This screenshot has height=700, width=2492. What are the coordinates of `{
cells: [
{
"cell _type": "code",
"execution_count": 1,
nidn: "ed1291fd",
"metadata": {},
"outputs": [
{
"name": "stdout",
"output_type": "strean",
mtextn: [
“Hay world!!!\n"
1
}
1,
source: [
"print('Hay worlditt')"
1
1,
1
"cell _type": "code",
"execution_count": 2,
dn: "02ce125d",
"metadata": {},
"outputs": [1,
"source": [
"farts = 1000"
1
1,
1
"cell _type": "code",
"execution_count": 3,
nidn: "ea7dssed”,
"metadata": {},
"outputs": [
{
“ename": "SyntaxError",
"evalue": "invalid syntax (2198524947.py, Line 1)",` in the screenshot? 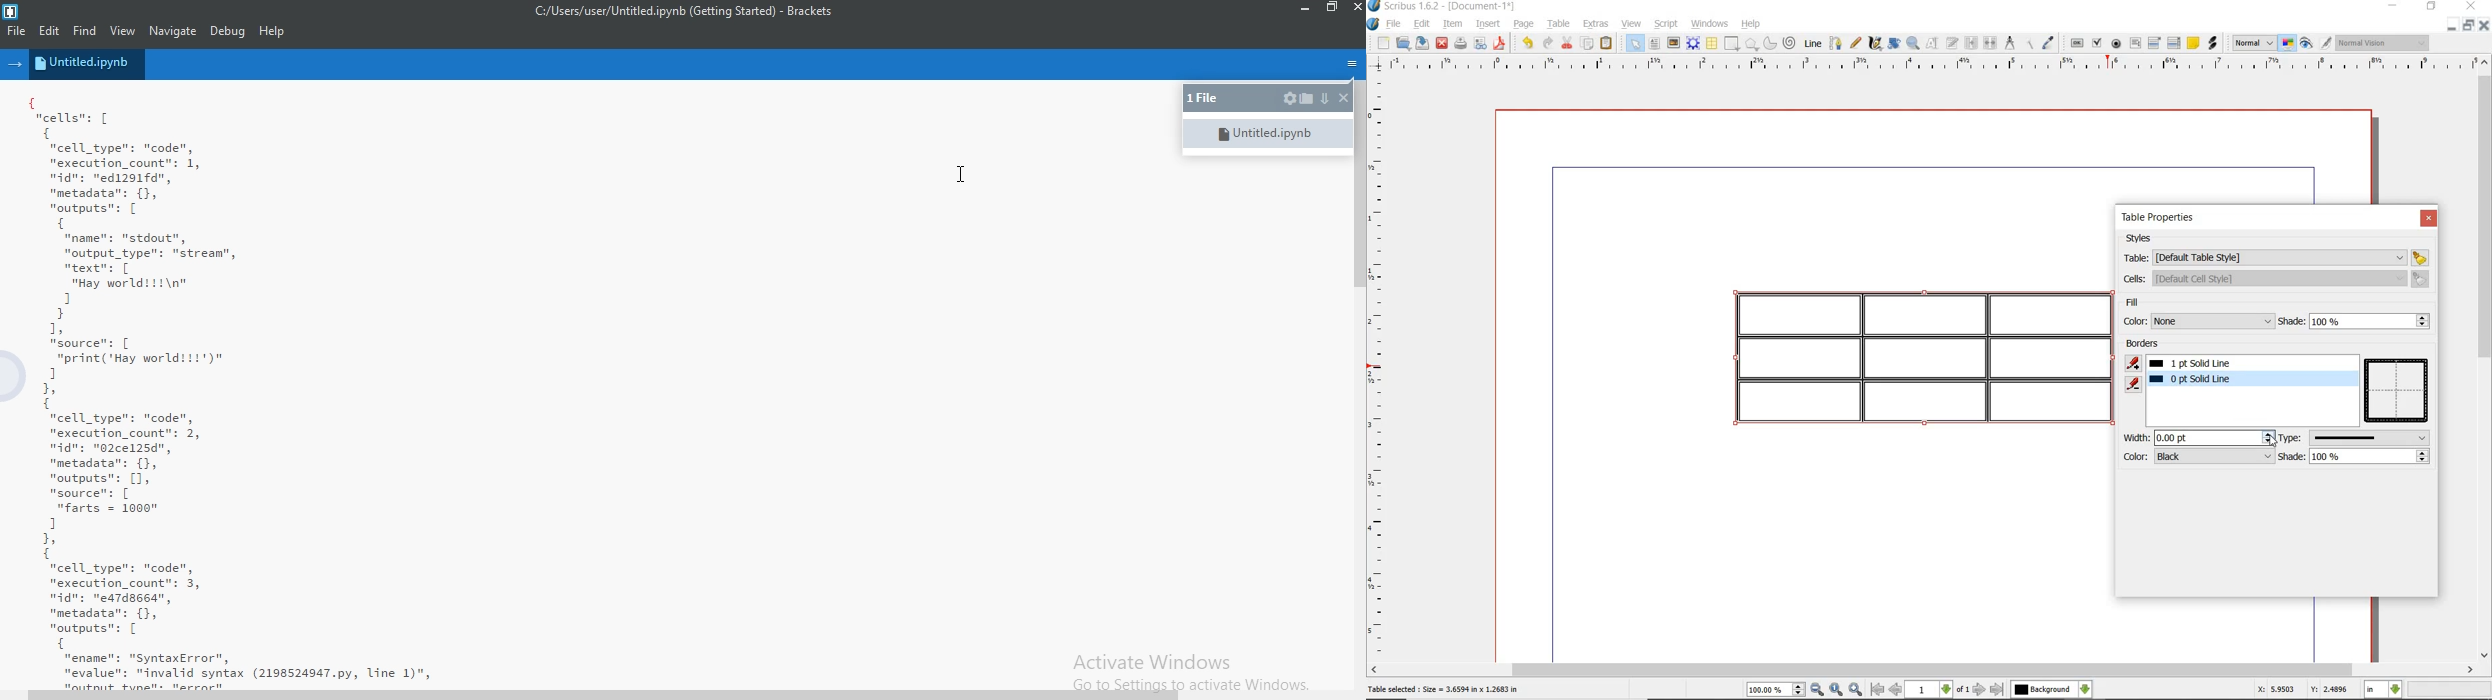 It's located at (583, 388).